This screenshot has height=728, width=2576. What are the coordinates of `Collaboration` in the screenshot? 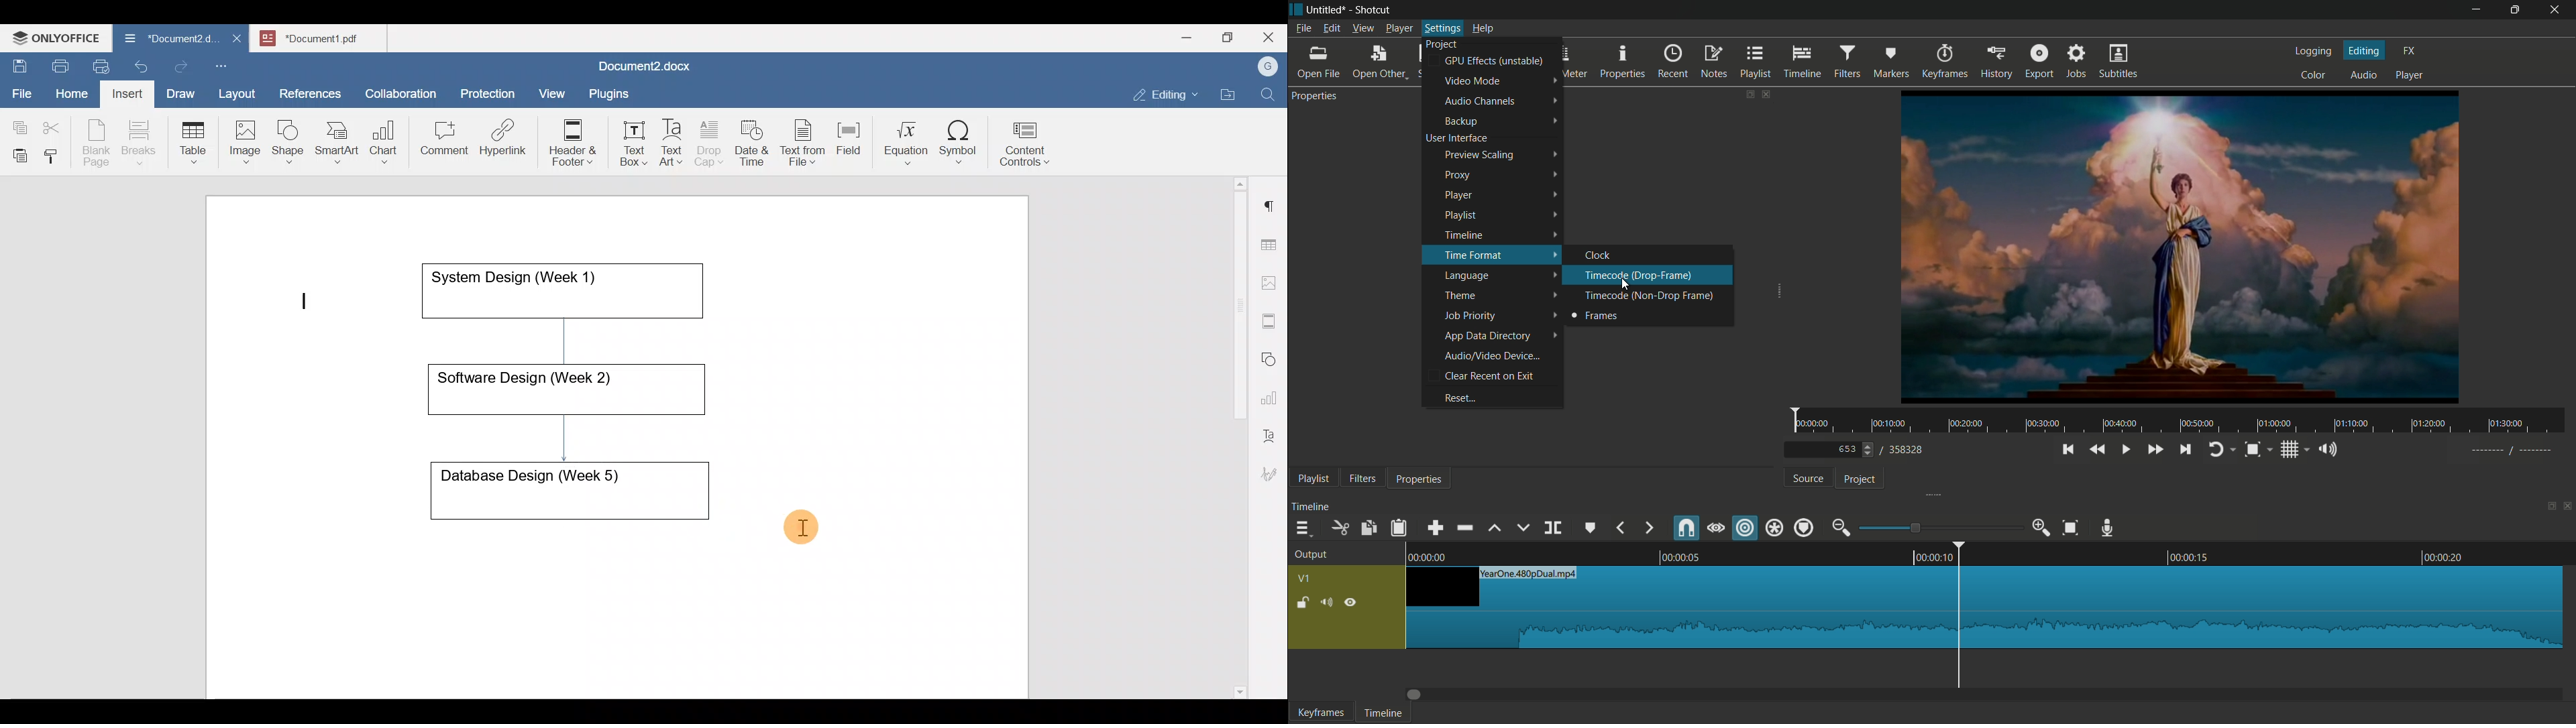 It's located at (398, 86).